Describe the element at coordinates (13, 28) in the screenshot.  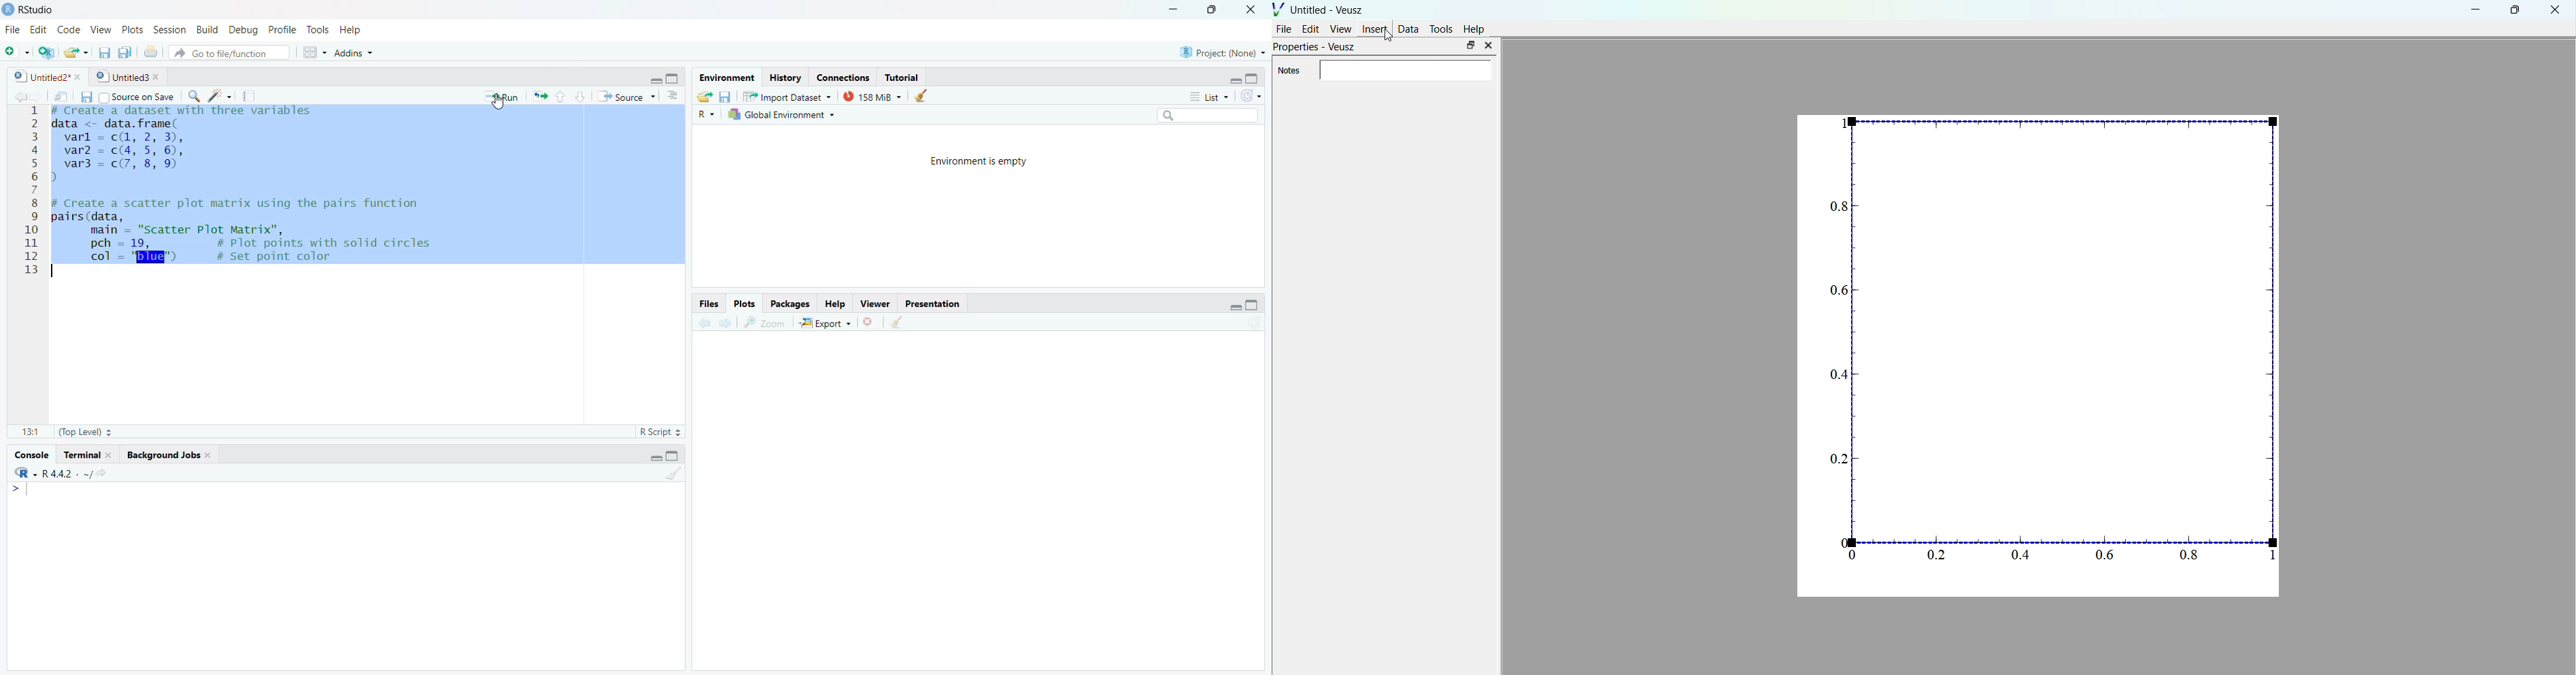
I see `File` at that location.